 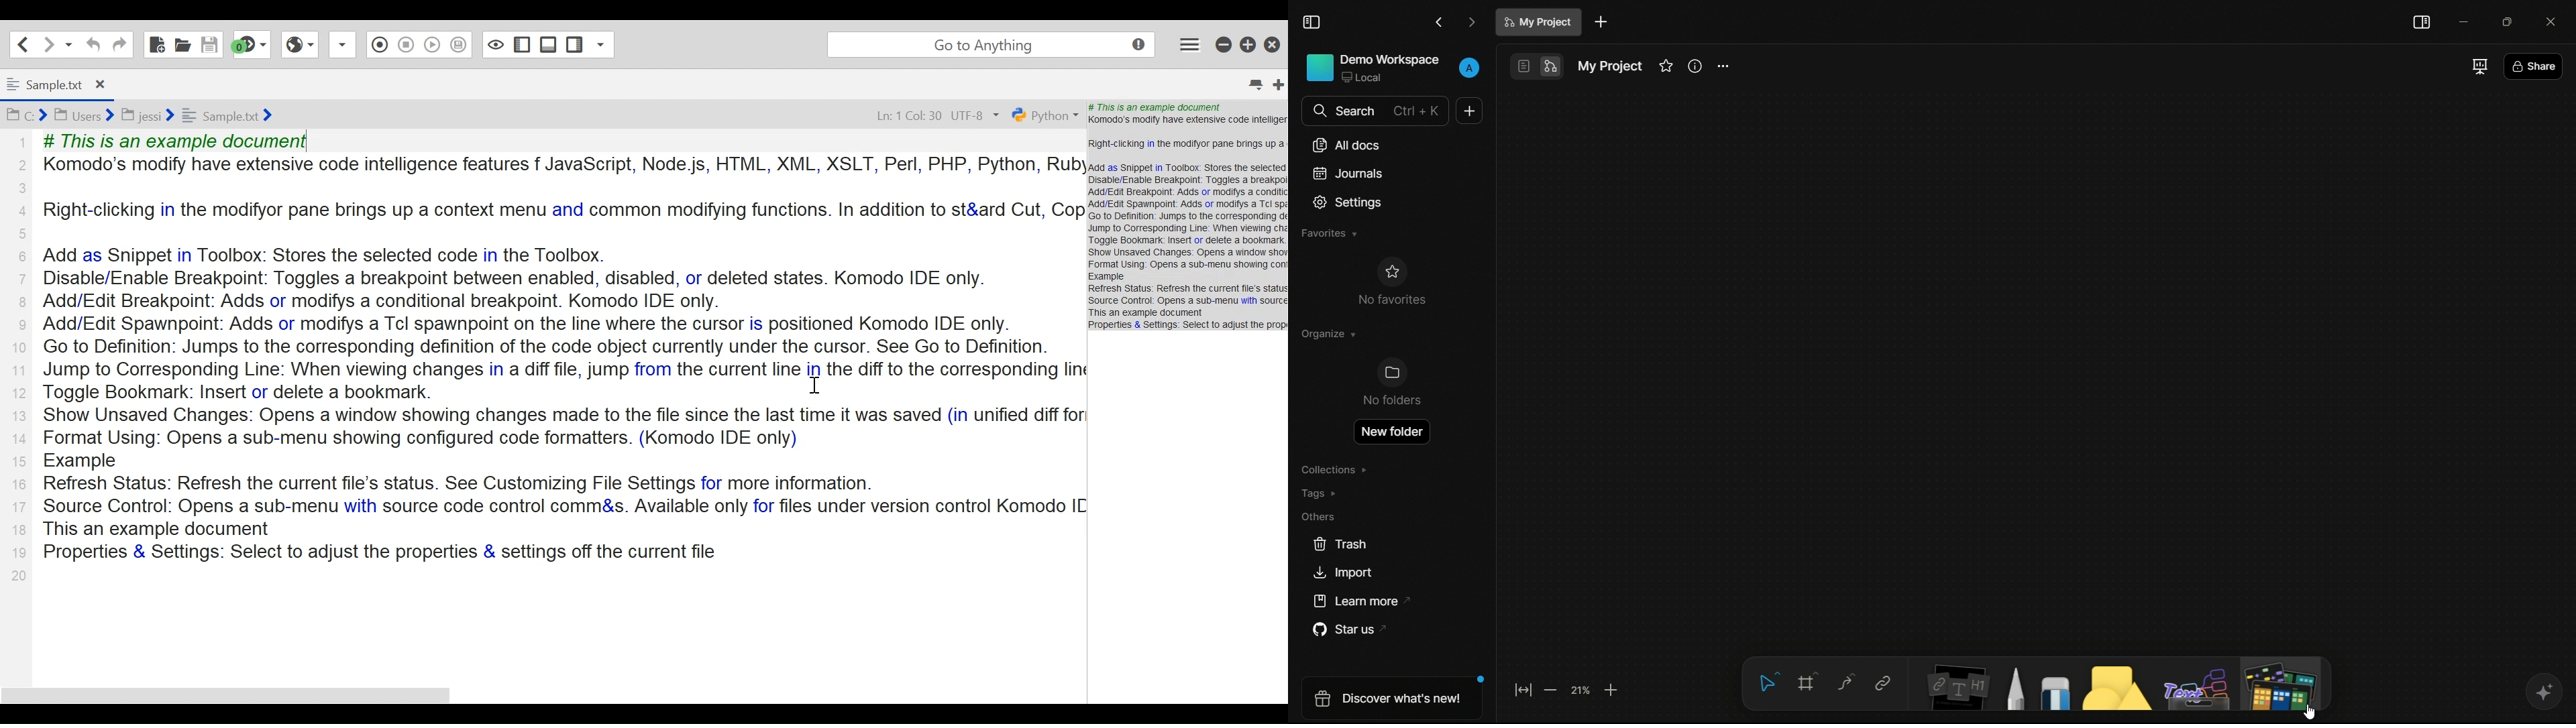 What do you see at coordinates (549, 44) in the screenshot?
I see `Show/Hide Left Pane` at bounding box center [549, 44].